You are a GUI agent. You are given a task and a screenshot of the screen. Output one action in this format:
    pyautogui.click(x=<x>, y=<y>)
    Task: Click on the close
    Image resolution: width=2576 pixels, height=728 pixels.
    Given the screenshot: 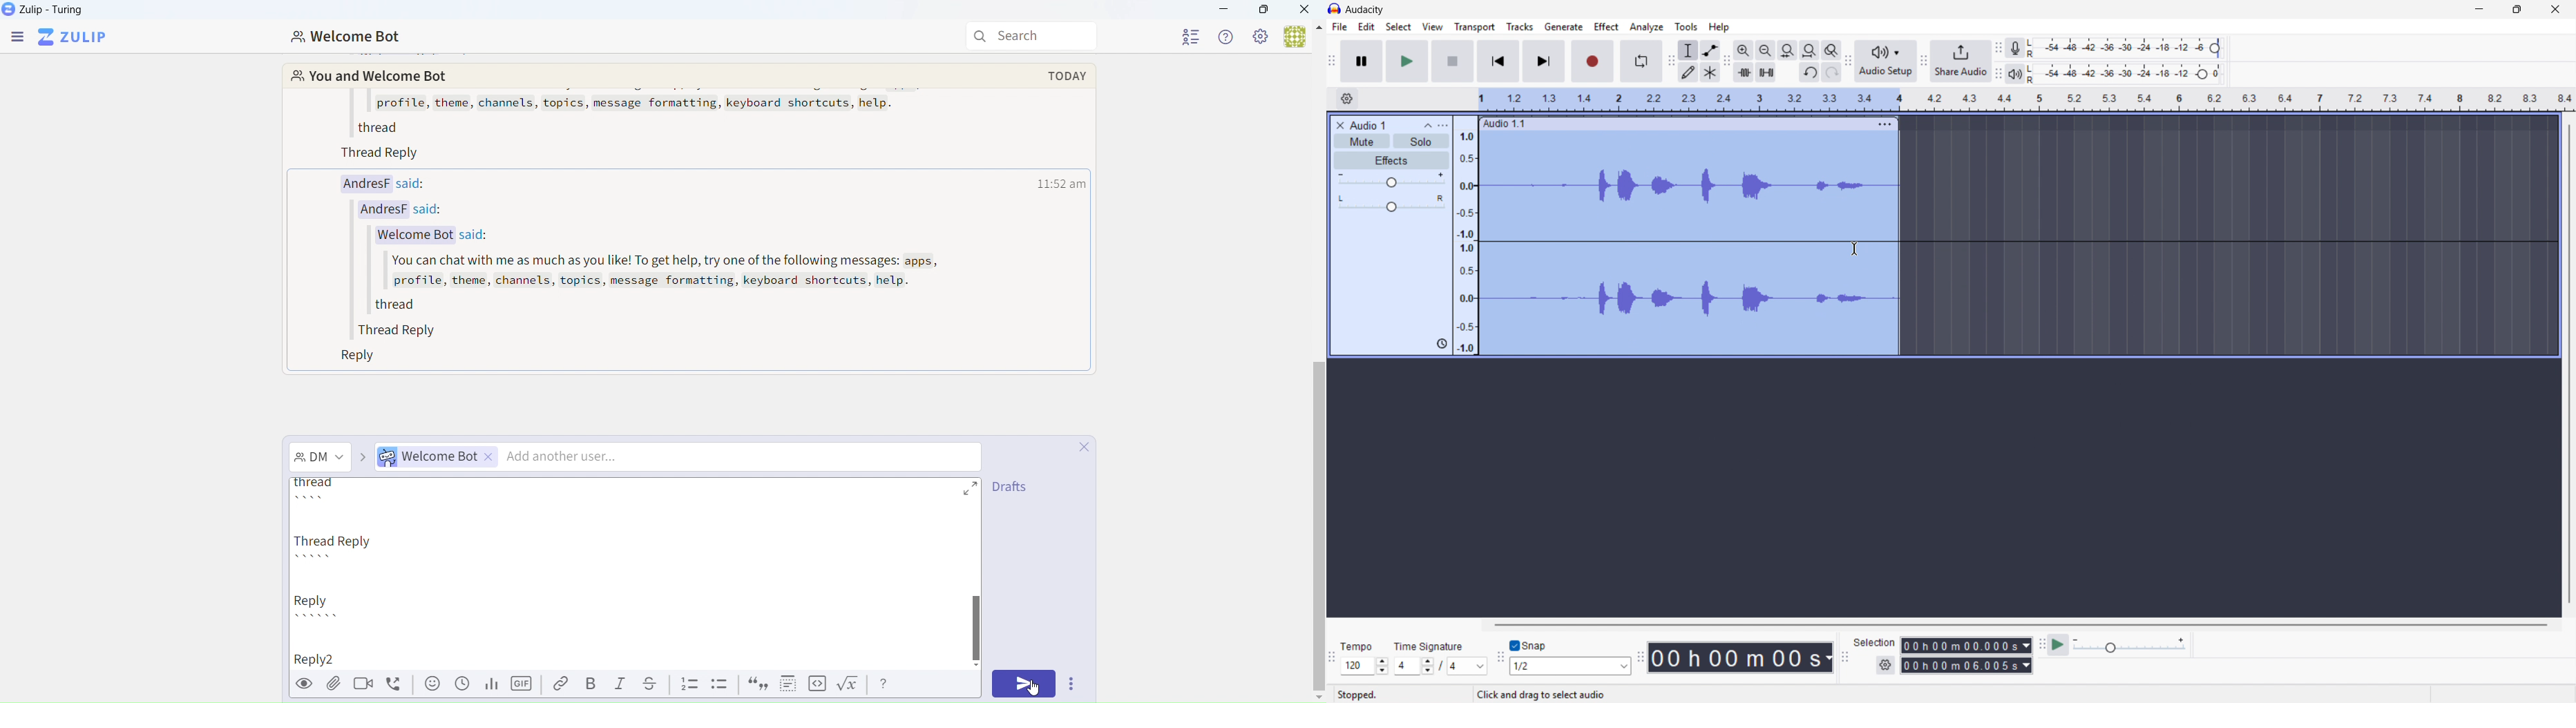 What is the action you would take?
    pyautogui.click(x=1081, y=446)
    